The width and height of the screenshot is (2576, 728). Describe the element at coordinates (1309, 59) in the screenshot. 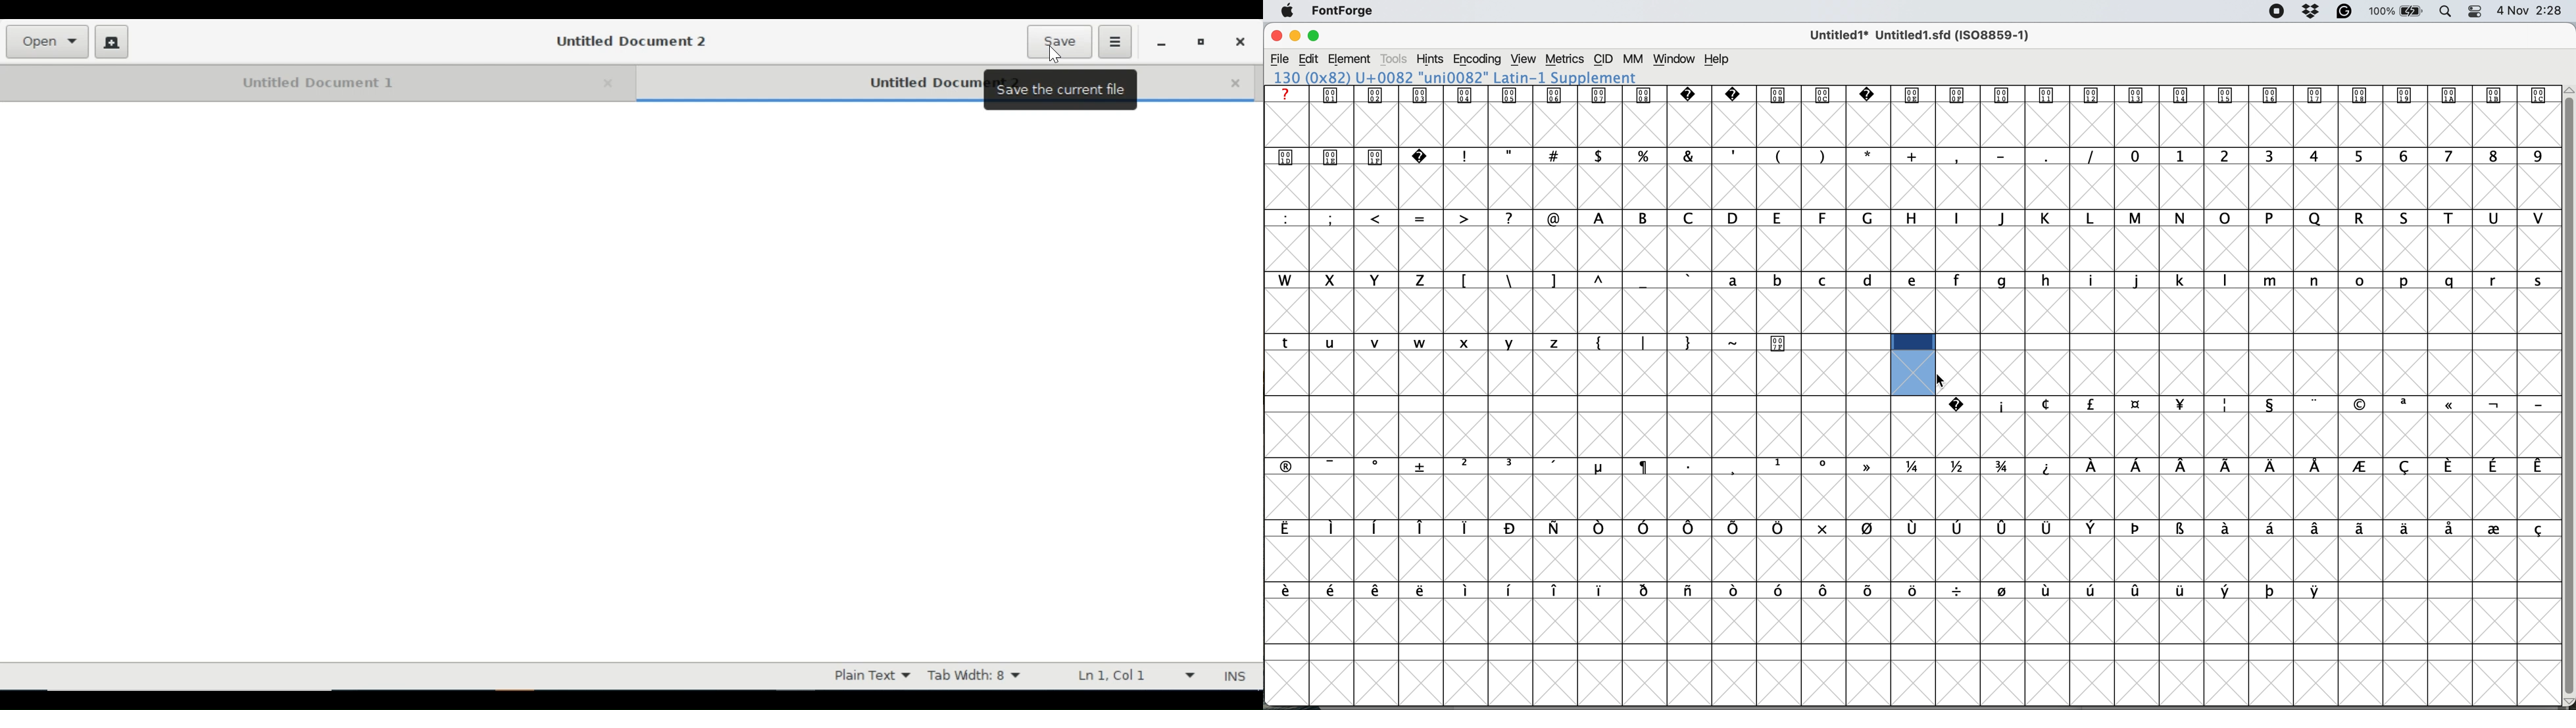

I see `edit` at that location.